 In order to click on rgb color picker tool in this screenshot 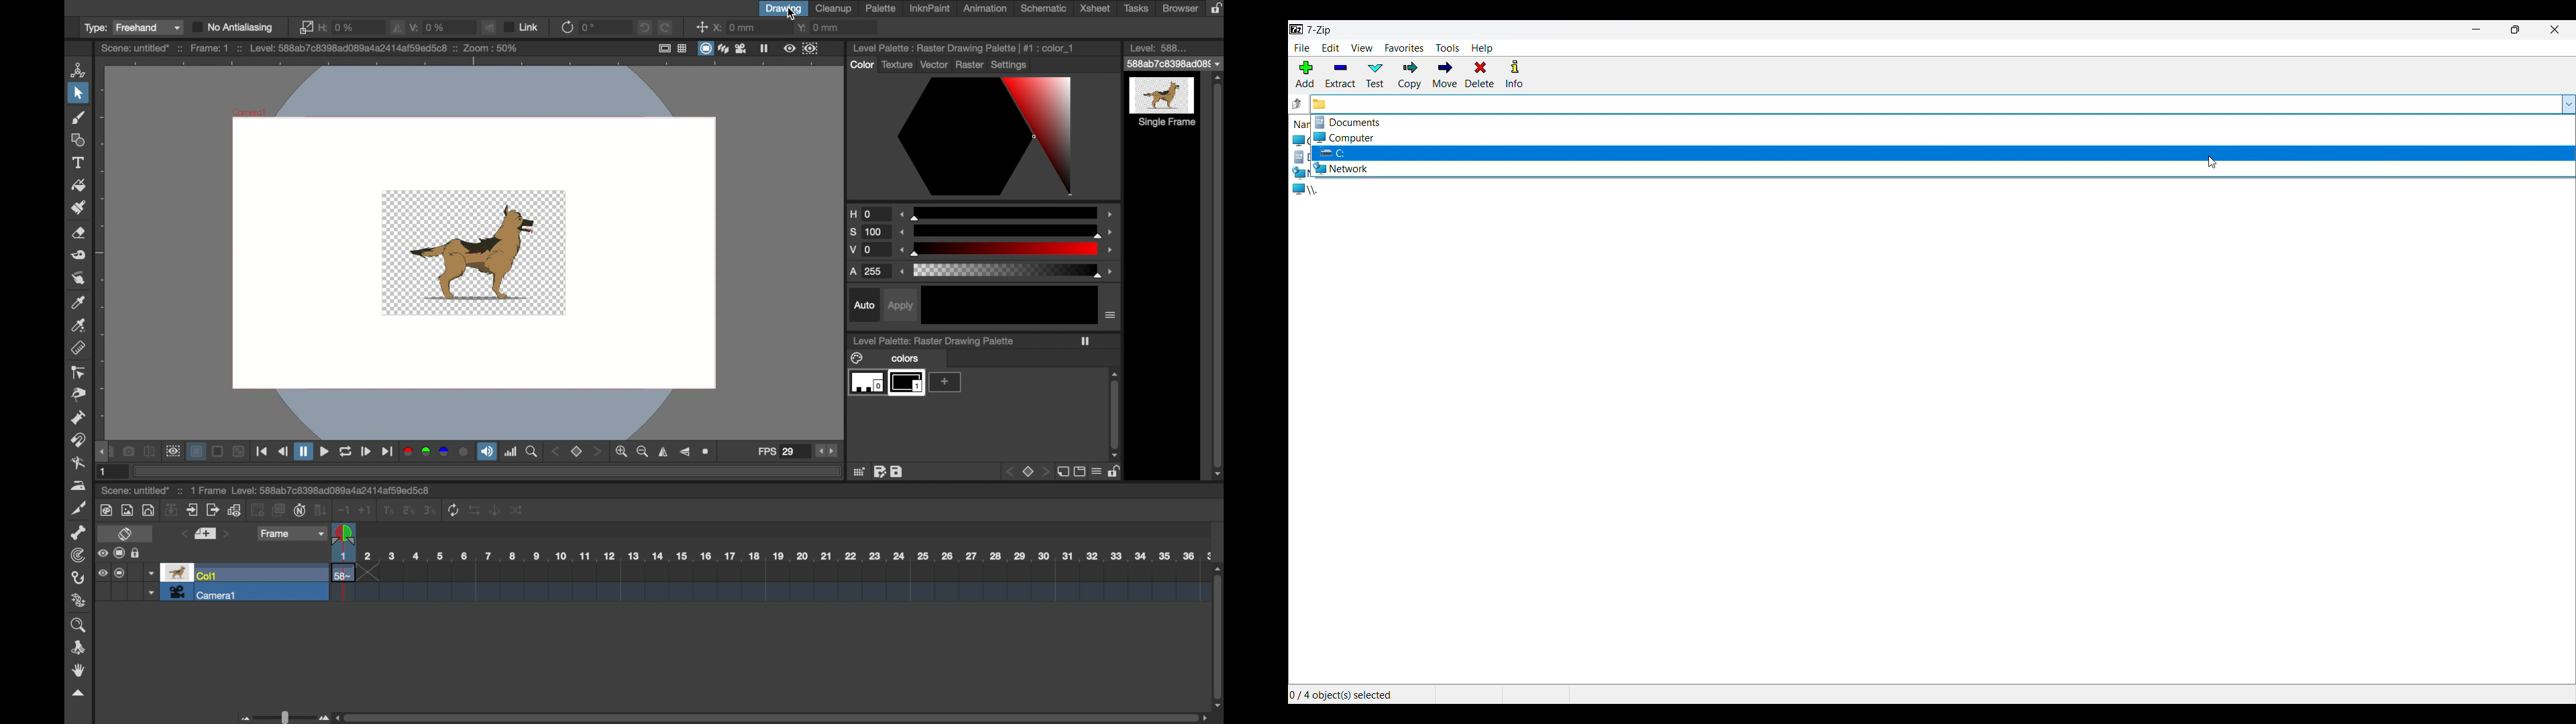, I will do `click(80, 326)`.